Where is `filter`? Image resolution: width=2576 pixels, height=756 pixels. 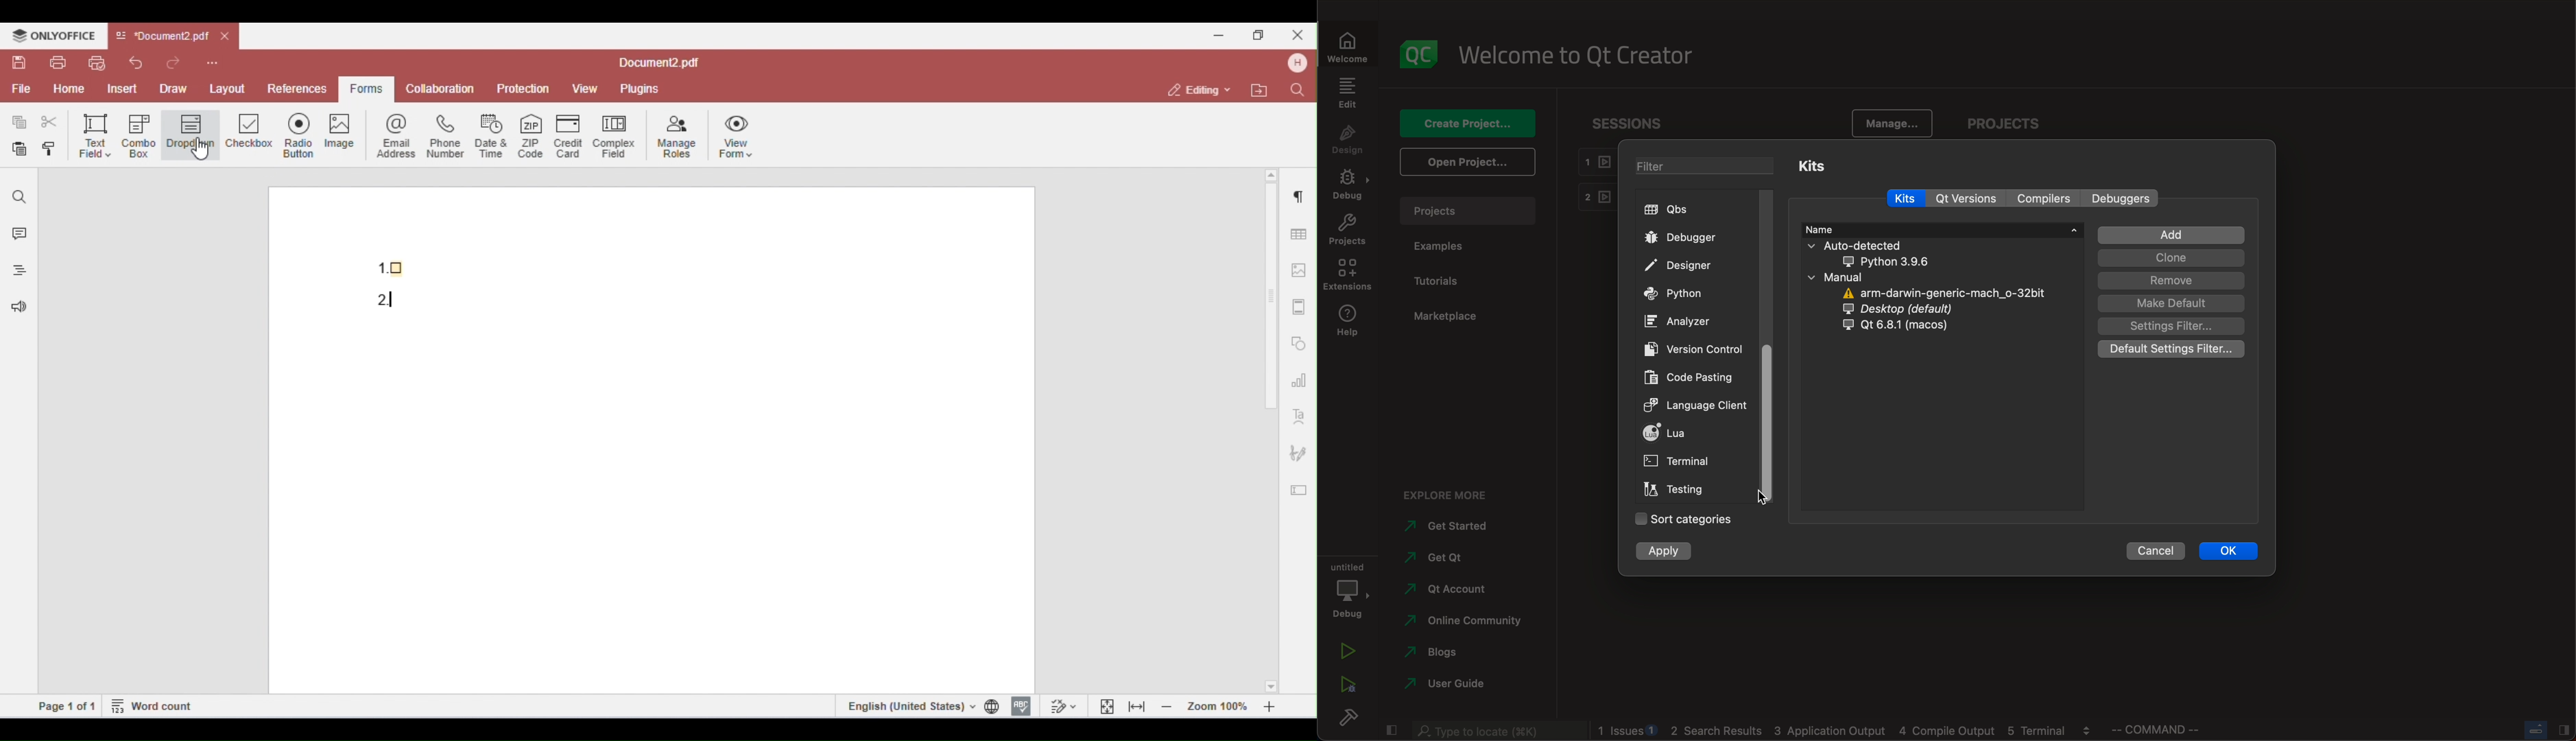 filter is located at coordinates (2167, 326).